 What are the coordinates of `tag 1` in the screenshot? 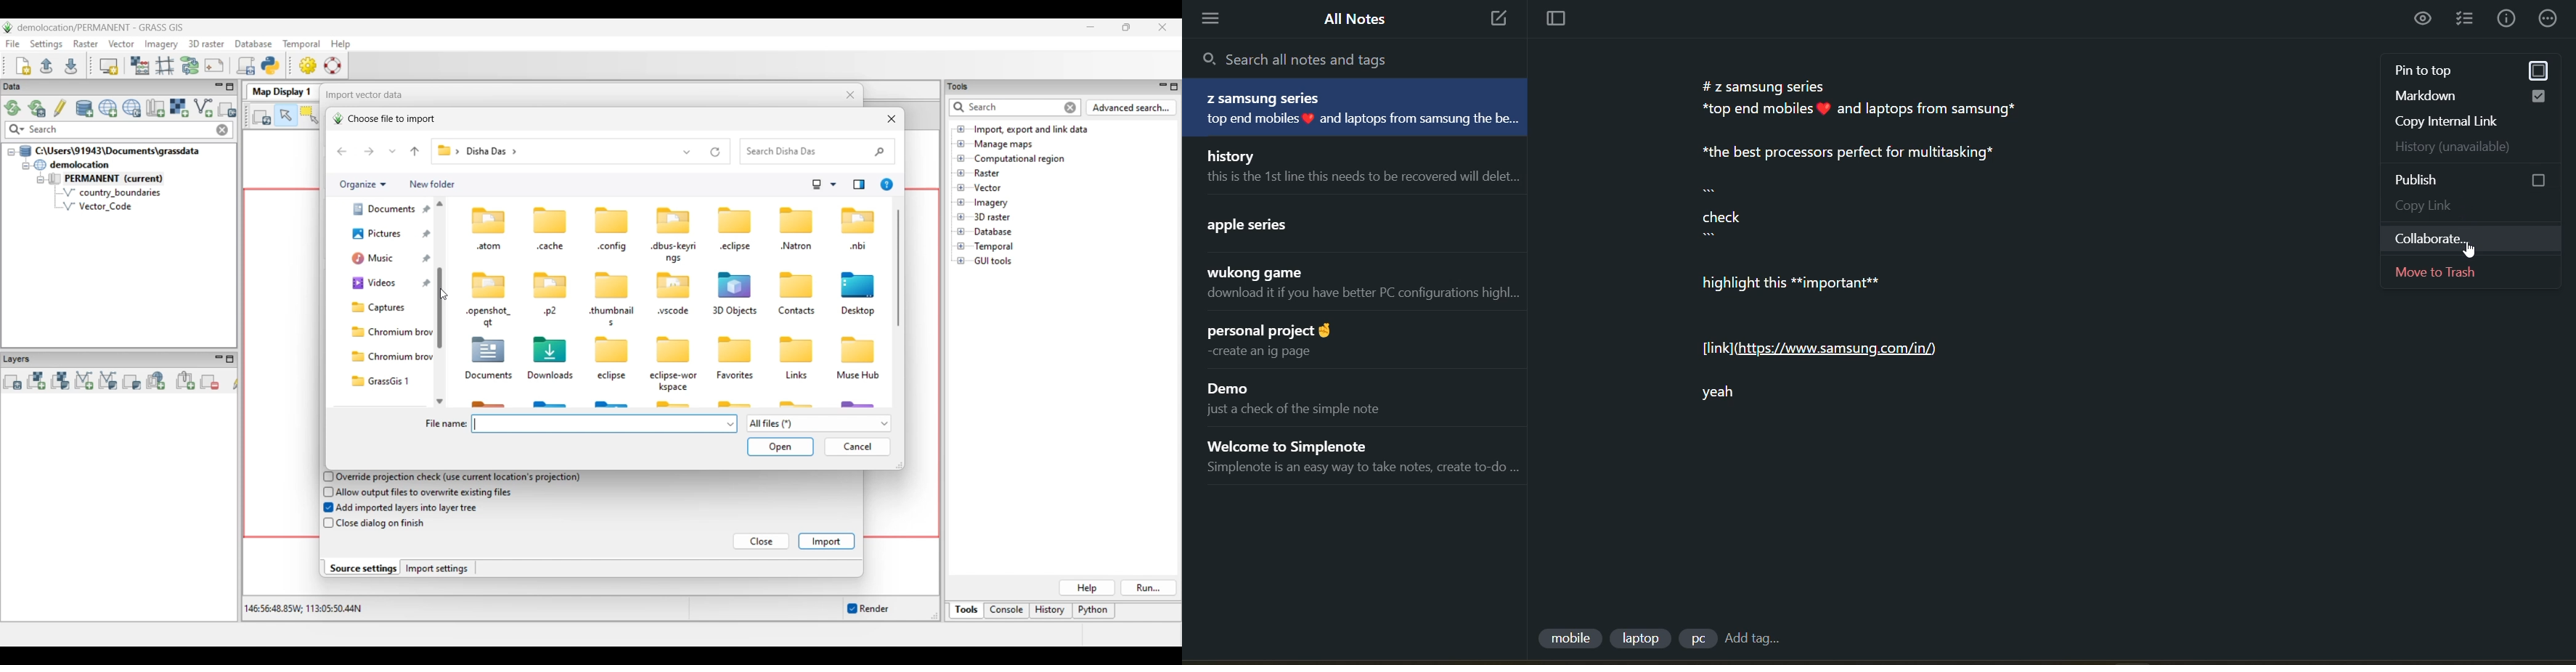 It's located at (1569, 640).